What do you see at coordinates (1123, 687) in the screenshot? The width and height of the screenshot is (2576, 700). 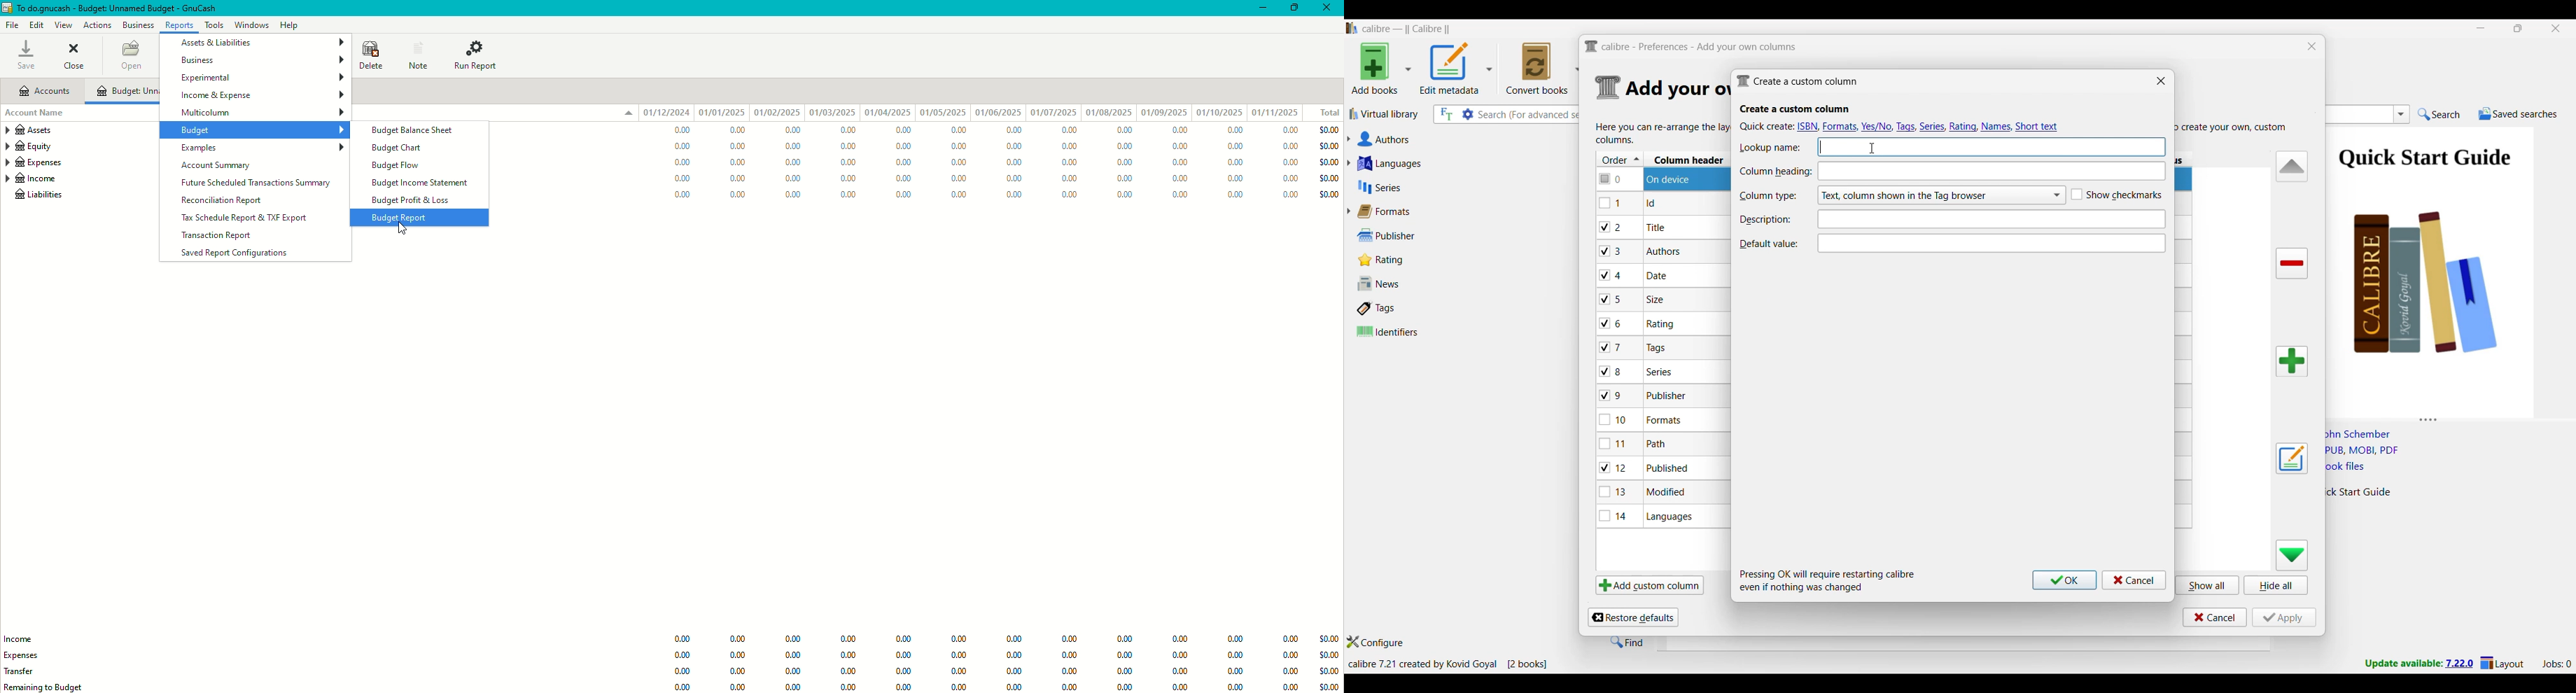 I see `0.00` at bounding box center [1123, 687].